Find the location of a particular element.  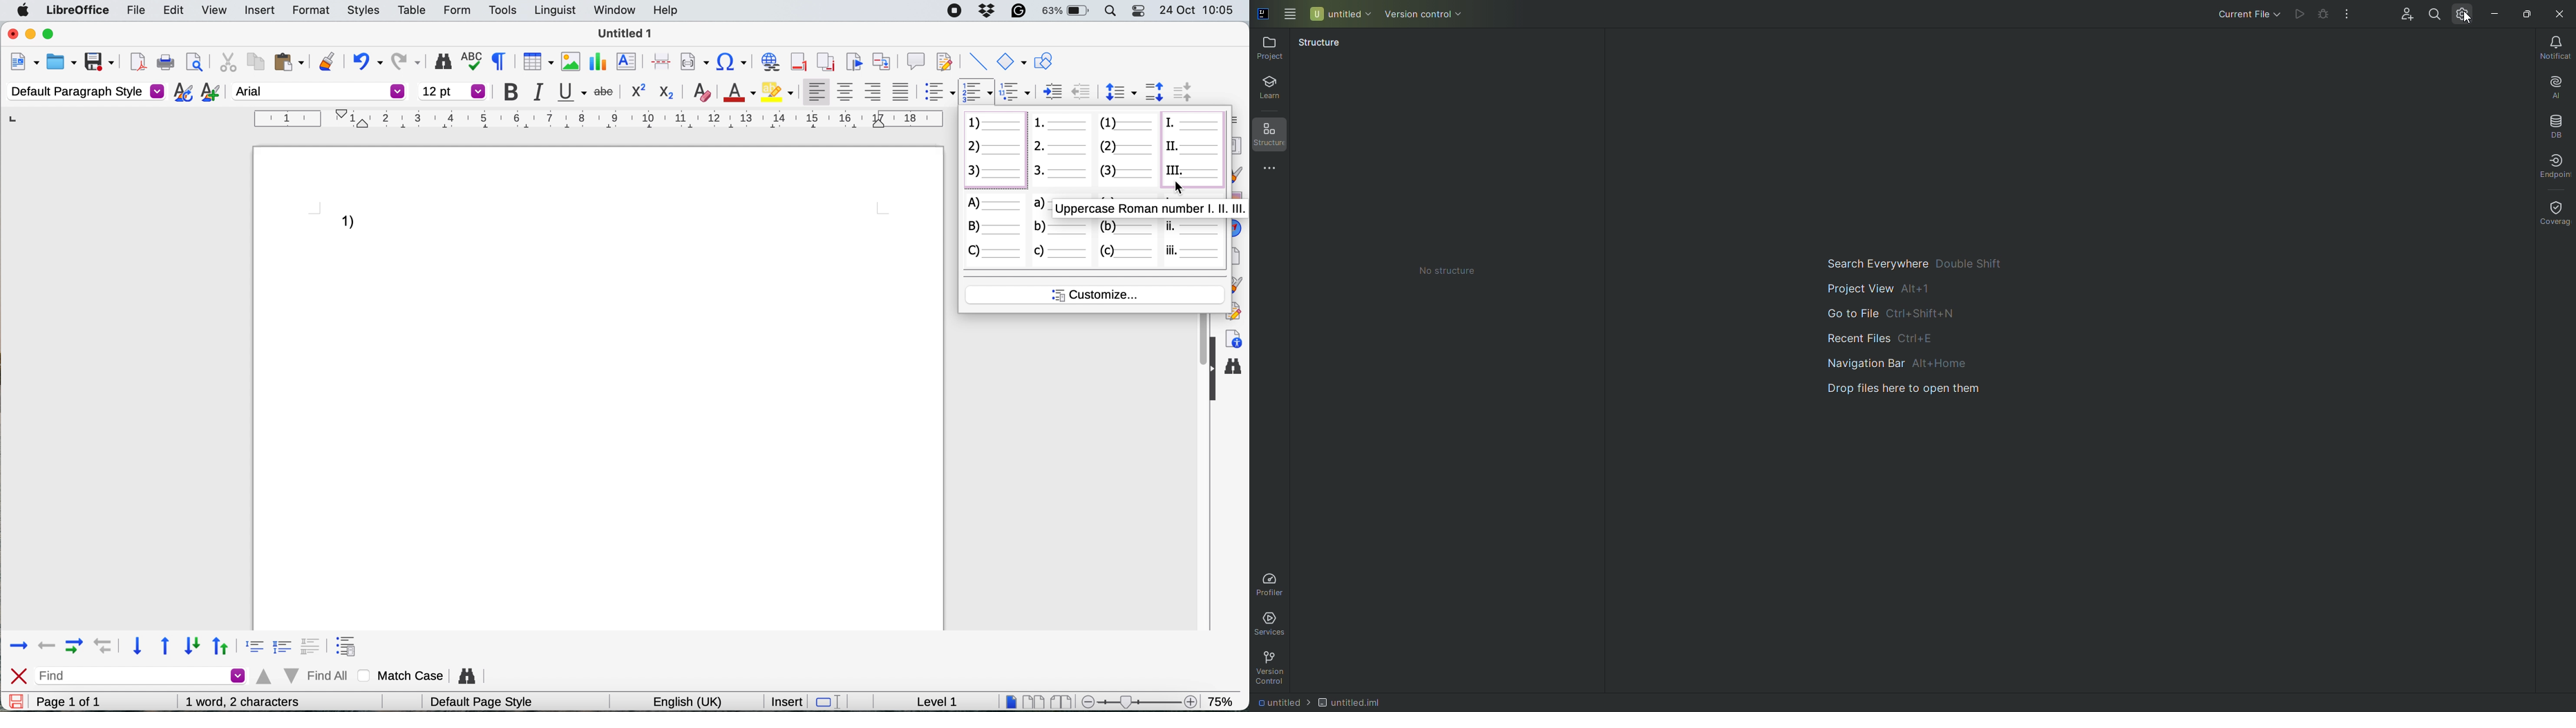

file is located at coordinates (136, 12).